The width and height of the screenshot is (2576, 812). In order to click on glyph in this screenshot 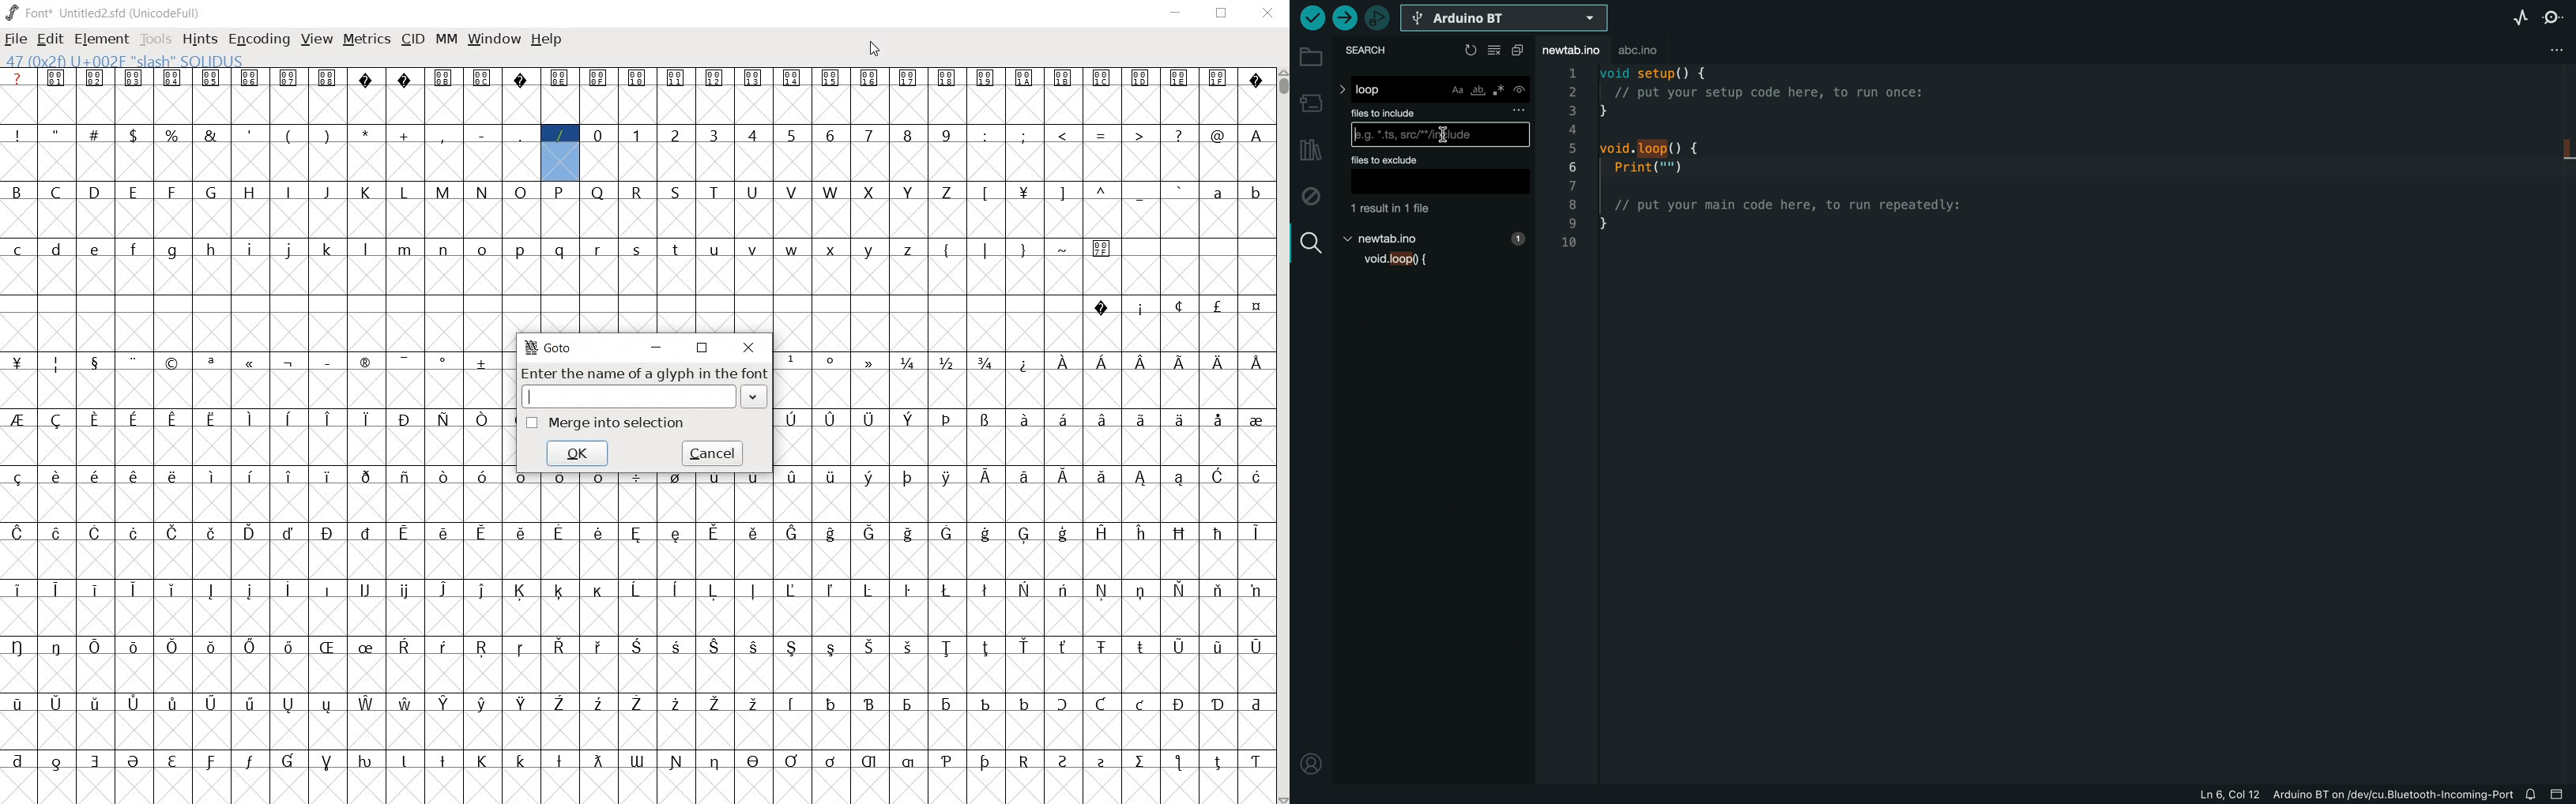, I will do `click(755, 533)`.